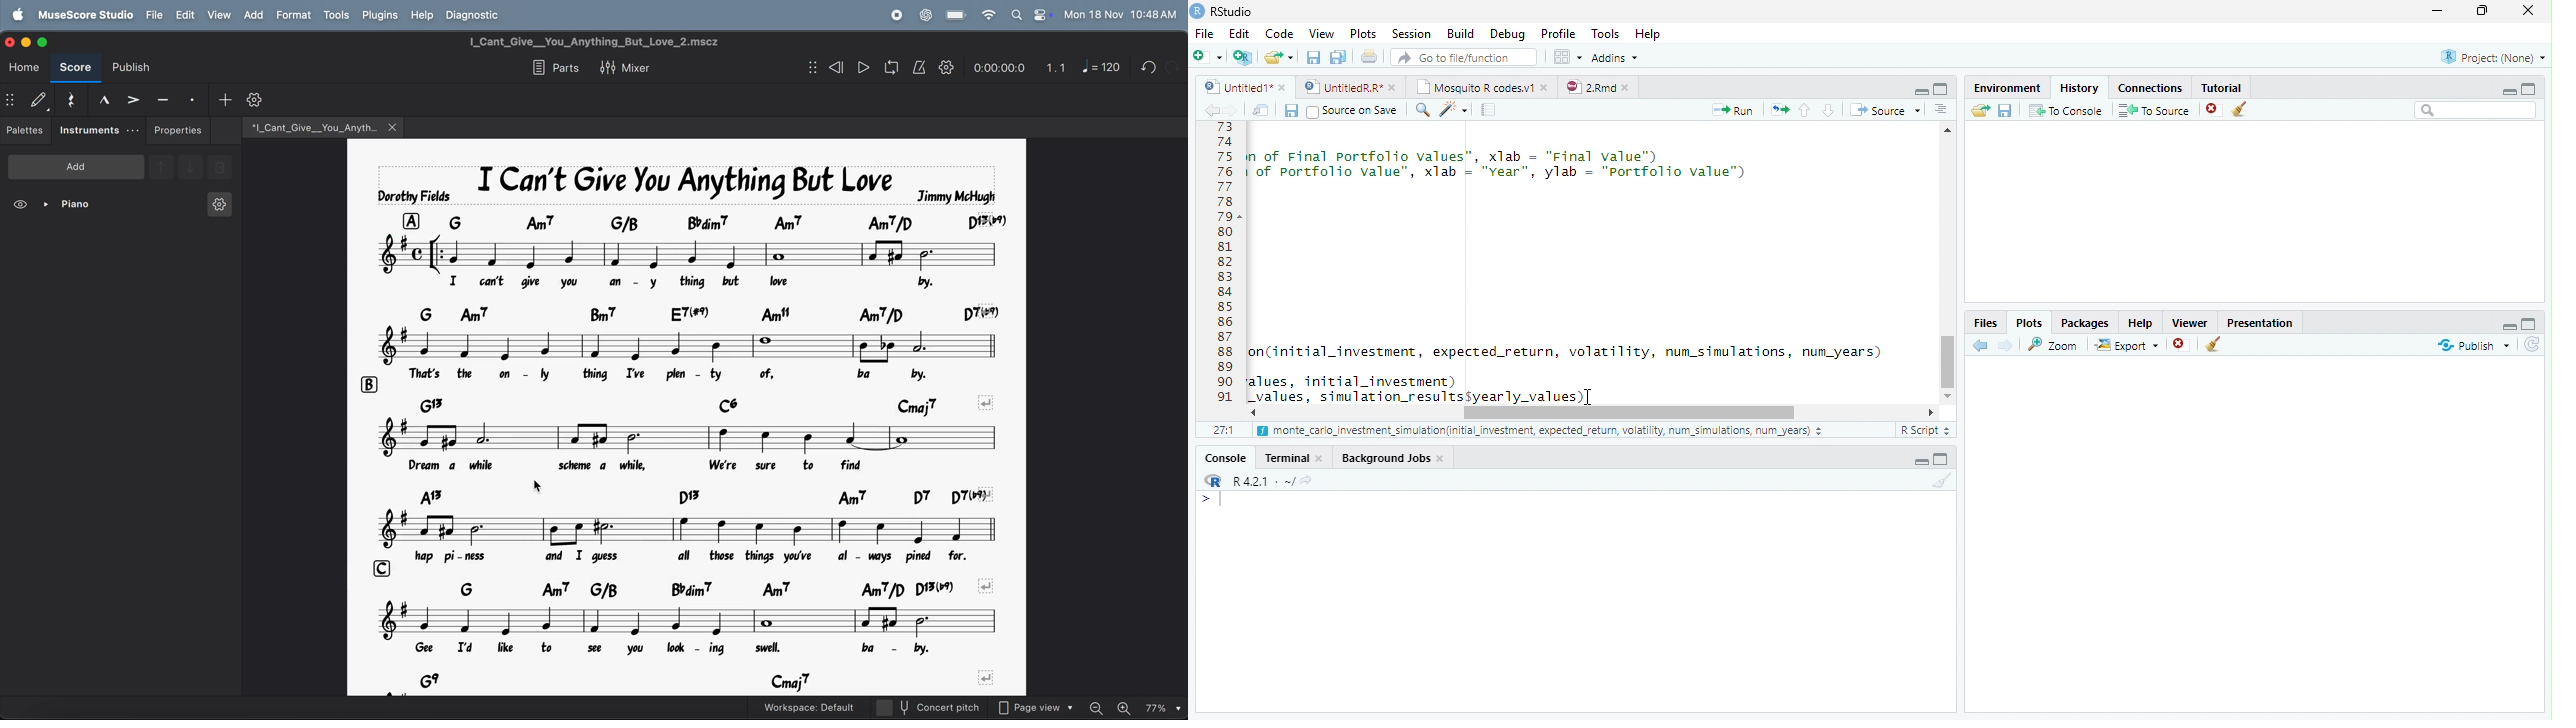  Describe the element at coordinates (2531, 322) in the screenshot. I see `Full Height` at that location.